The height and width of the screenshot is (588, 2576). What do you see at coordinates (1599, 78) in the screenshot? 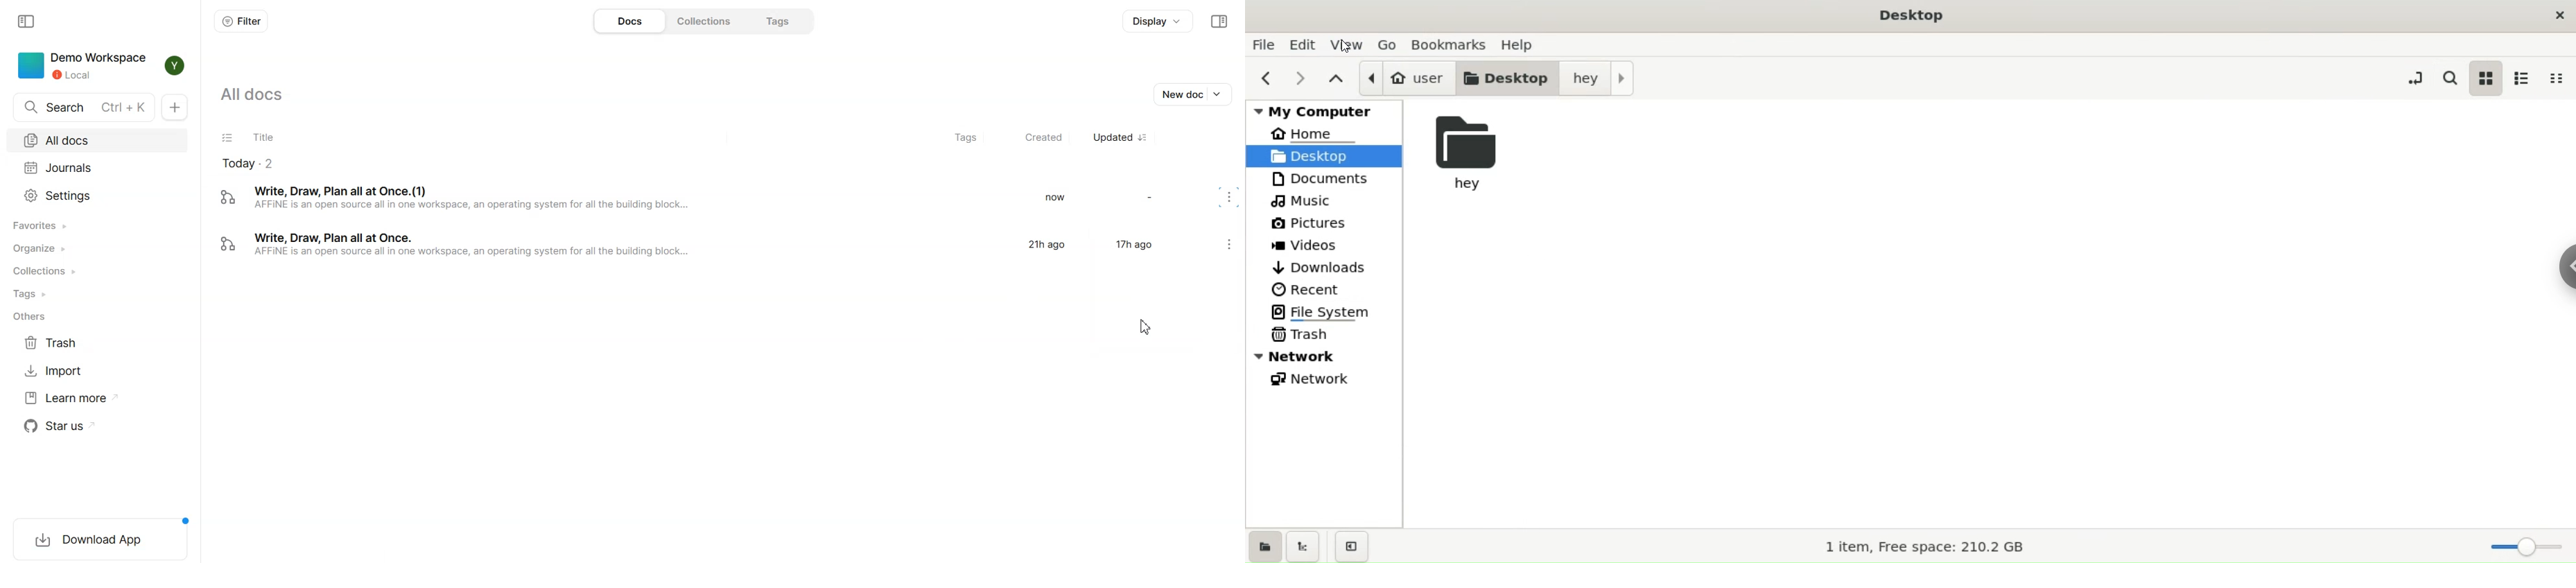
I see `hey` at bounding box center [1599, 78].